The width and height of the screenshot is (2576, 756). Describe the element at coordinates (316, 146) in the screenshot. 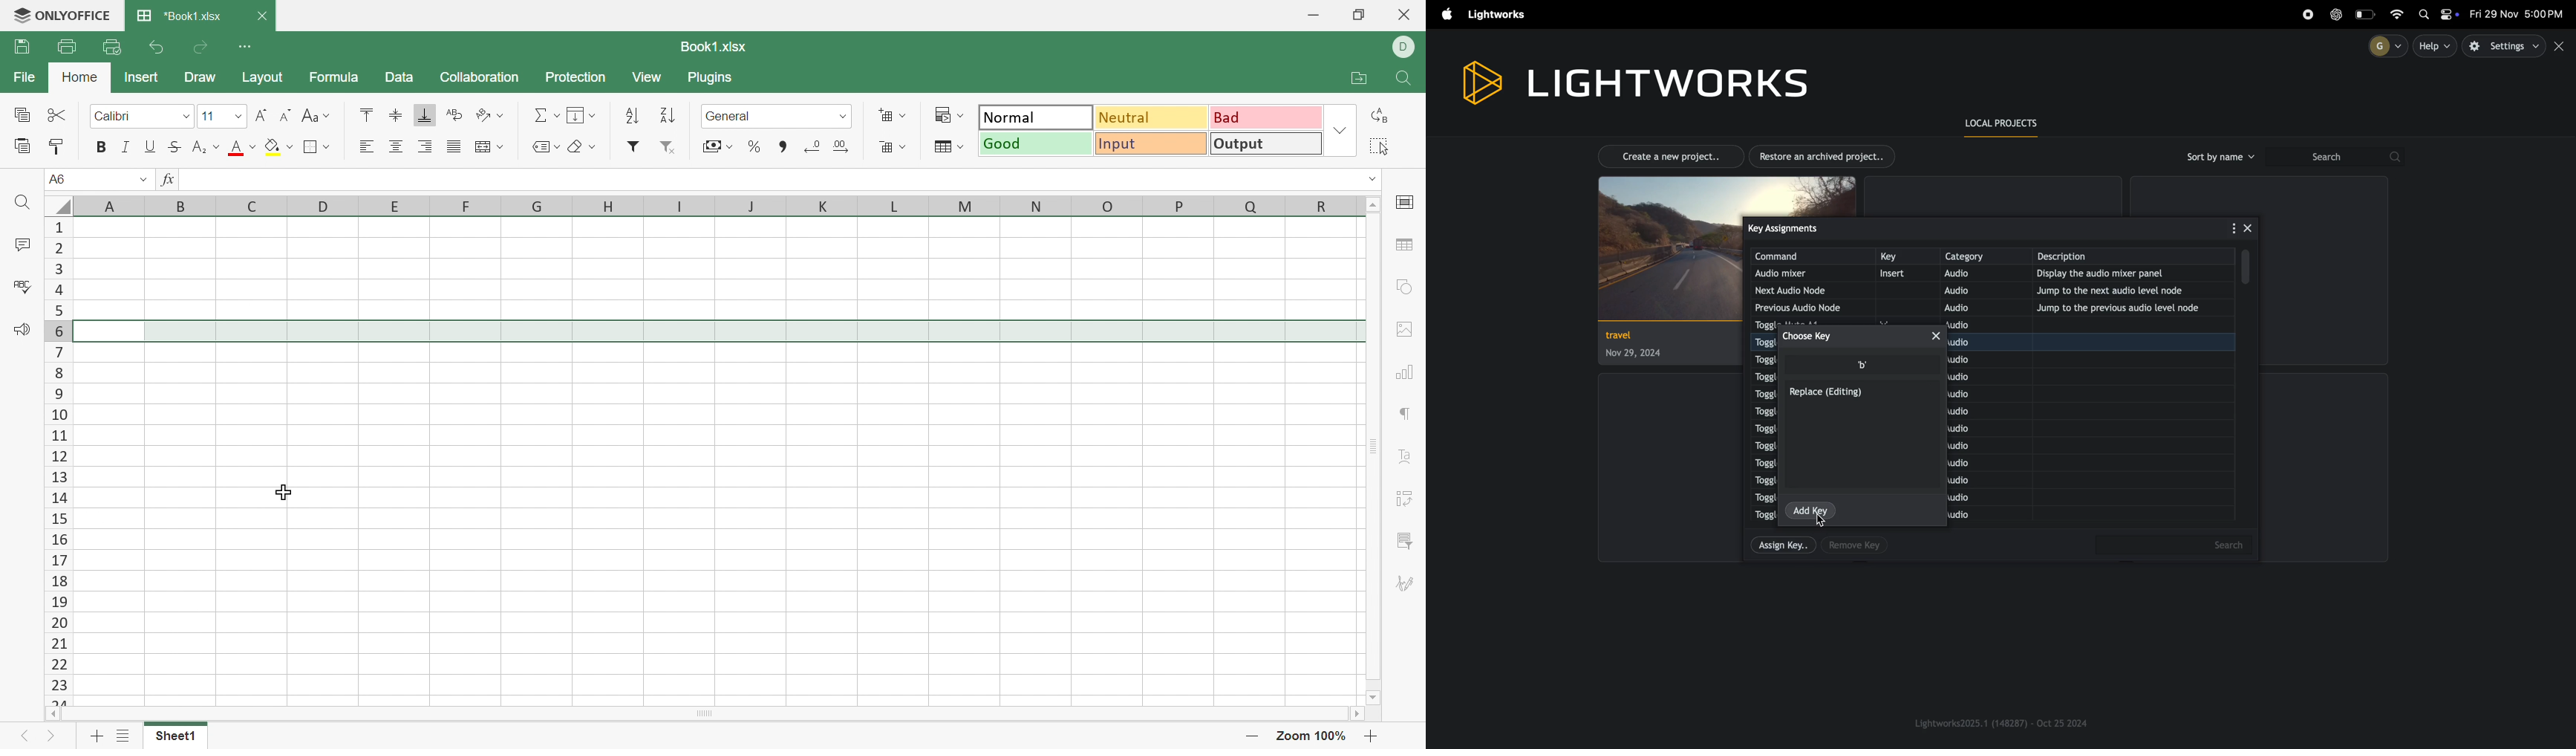

I see `Borders` at that location.